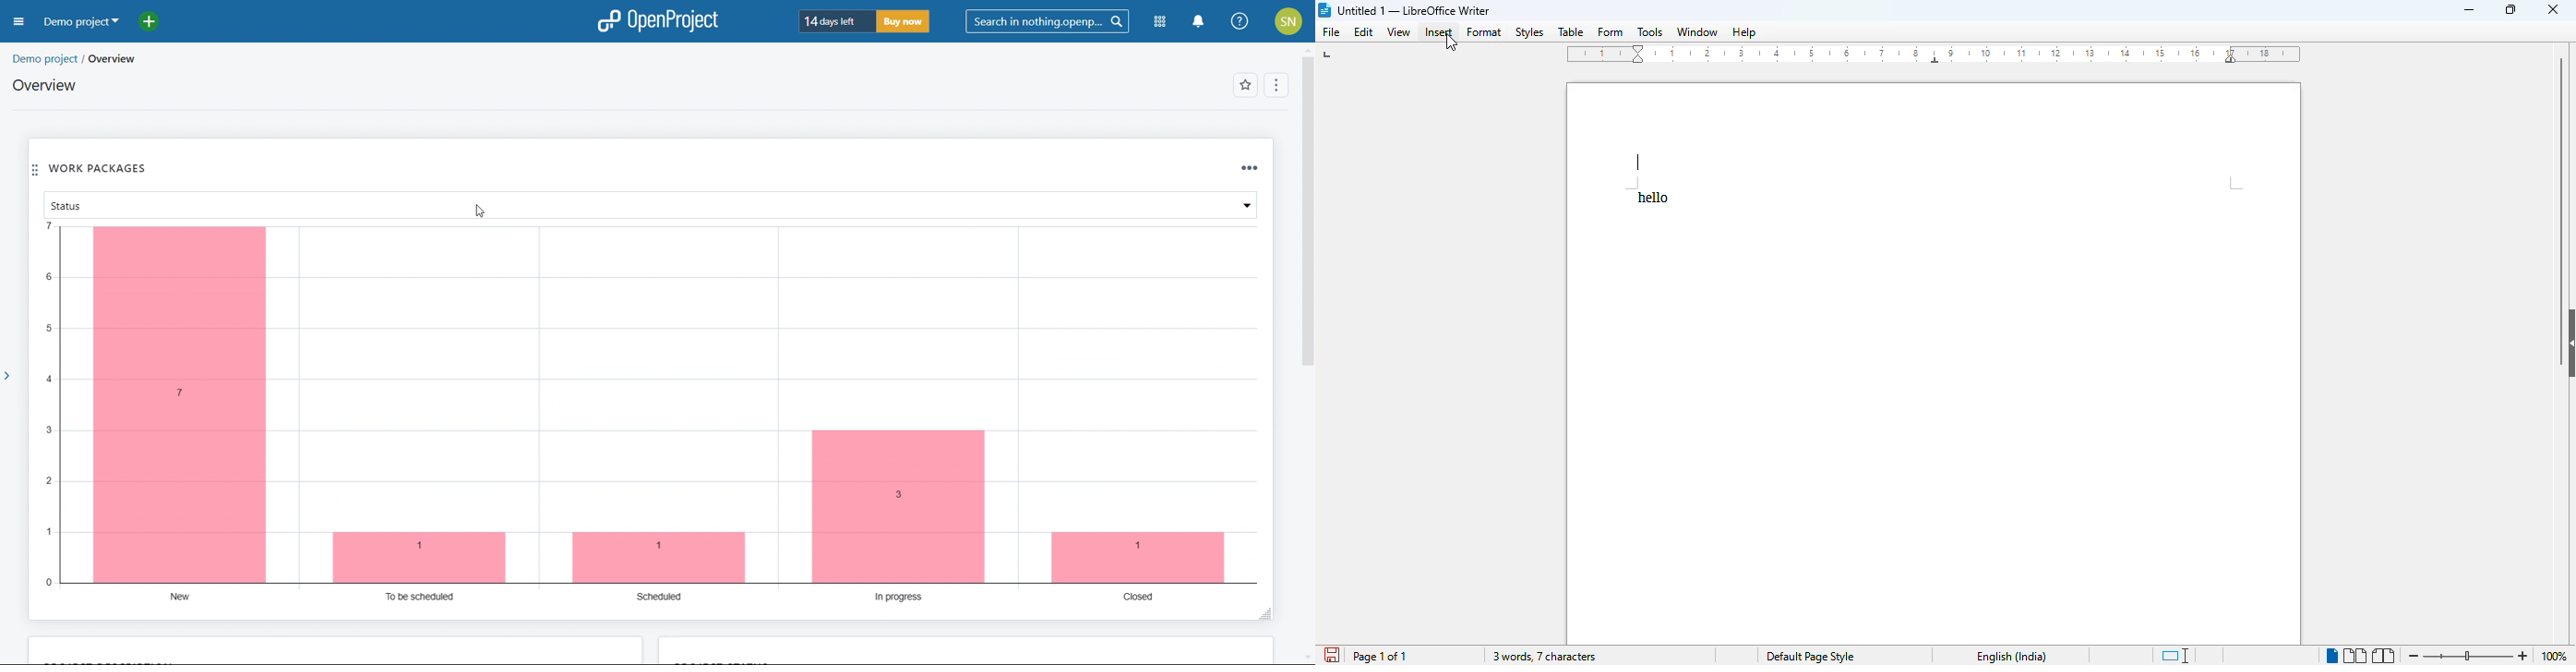  I want to click on format, so click(1485, 32).